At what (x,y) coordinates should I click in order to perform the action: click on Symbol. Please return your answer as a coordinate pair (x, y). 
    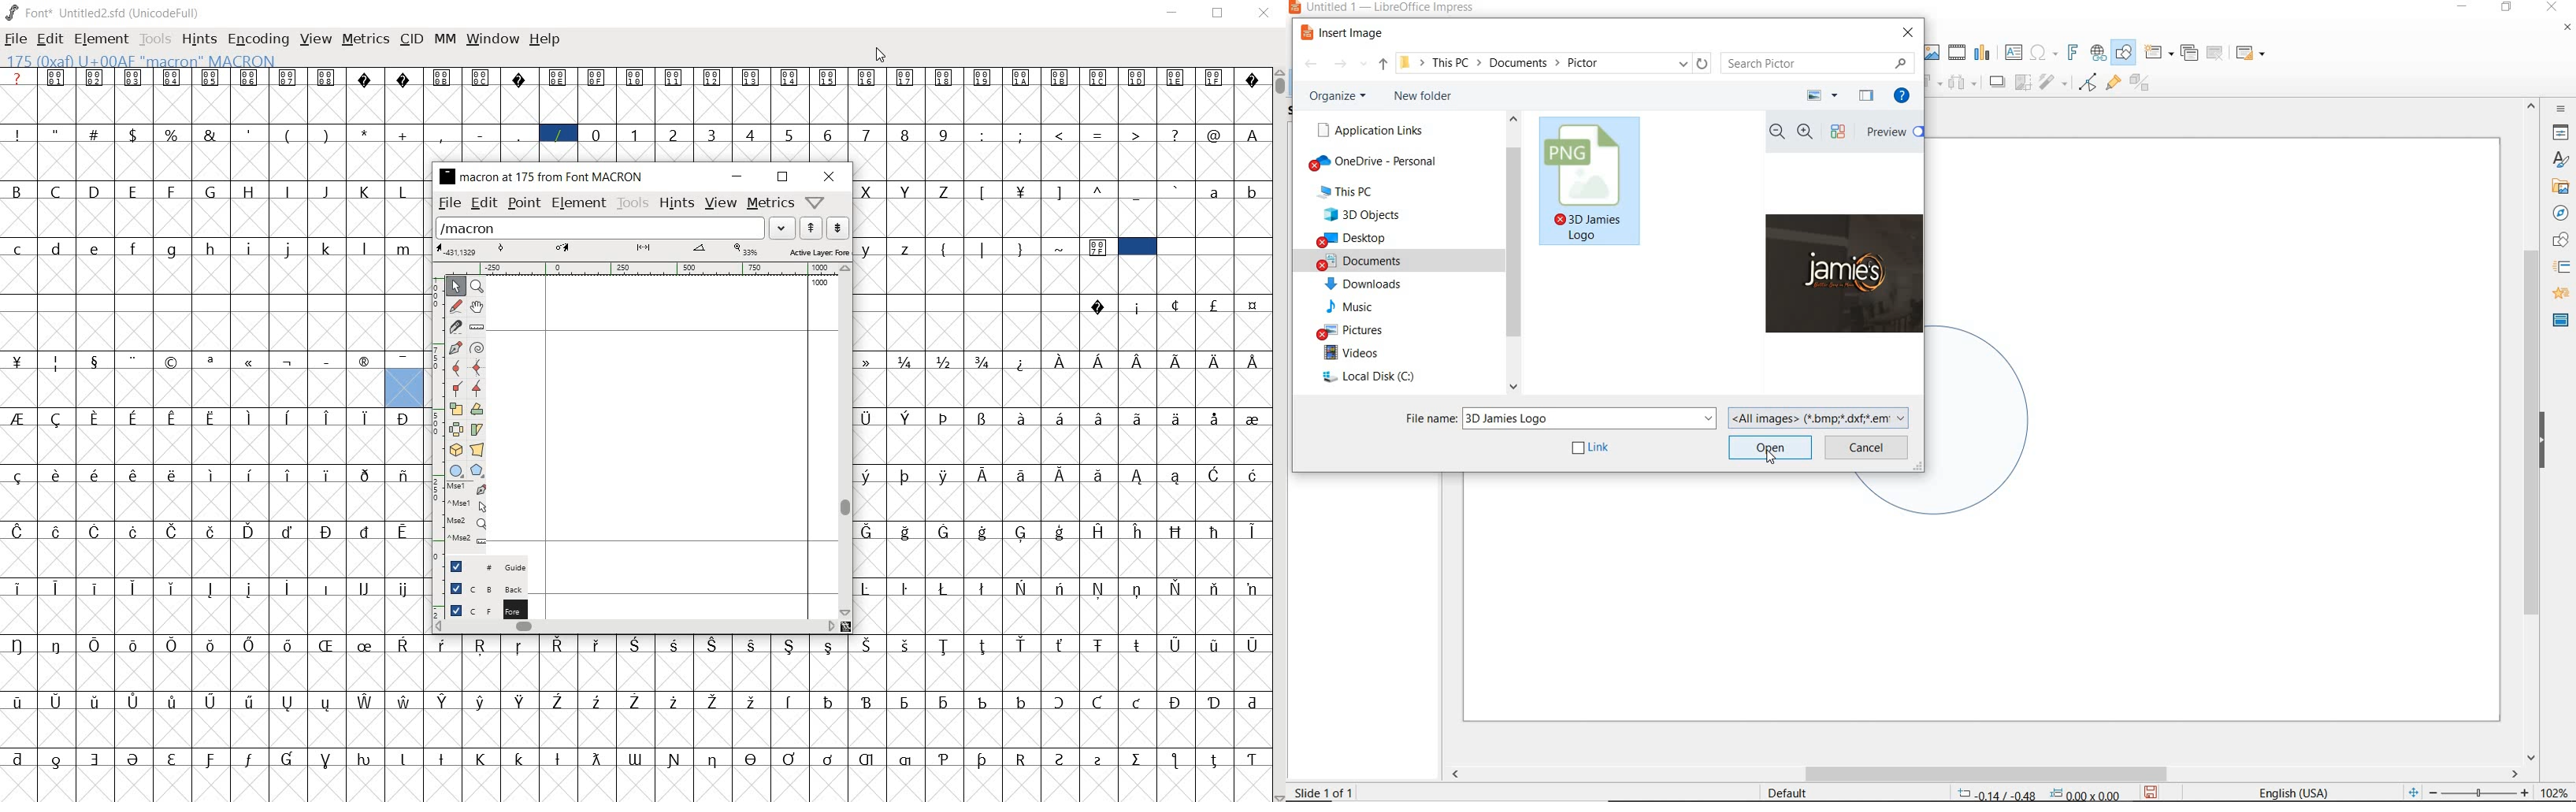
    Looking at the image, I should click on (288, 587).